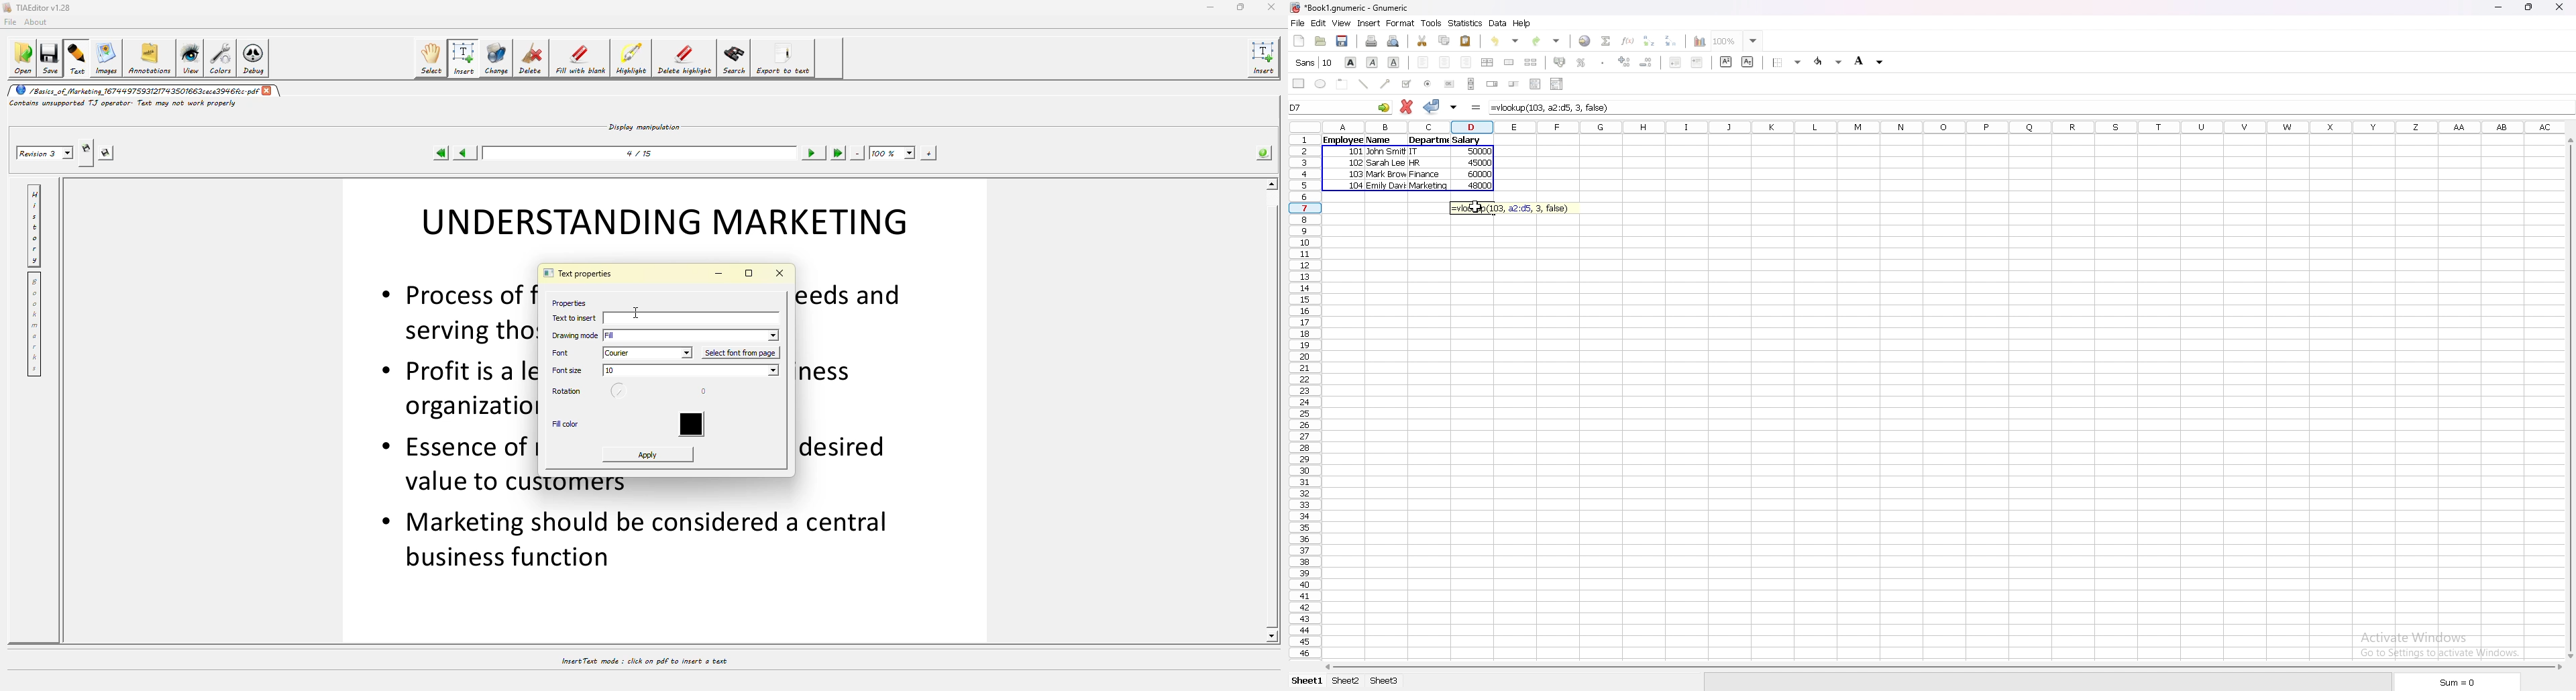  Describe the element at coordinates (1466, 62) in the screenshot. I see `right indent` at that location.